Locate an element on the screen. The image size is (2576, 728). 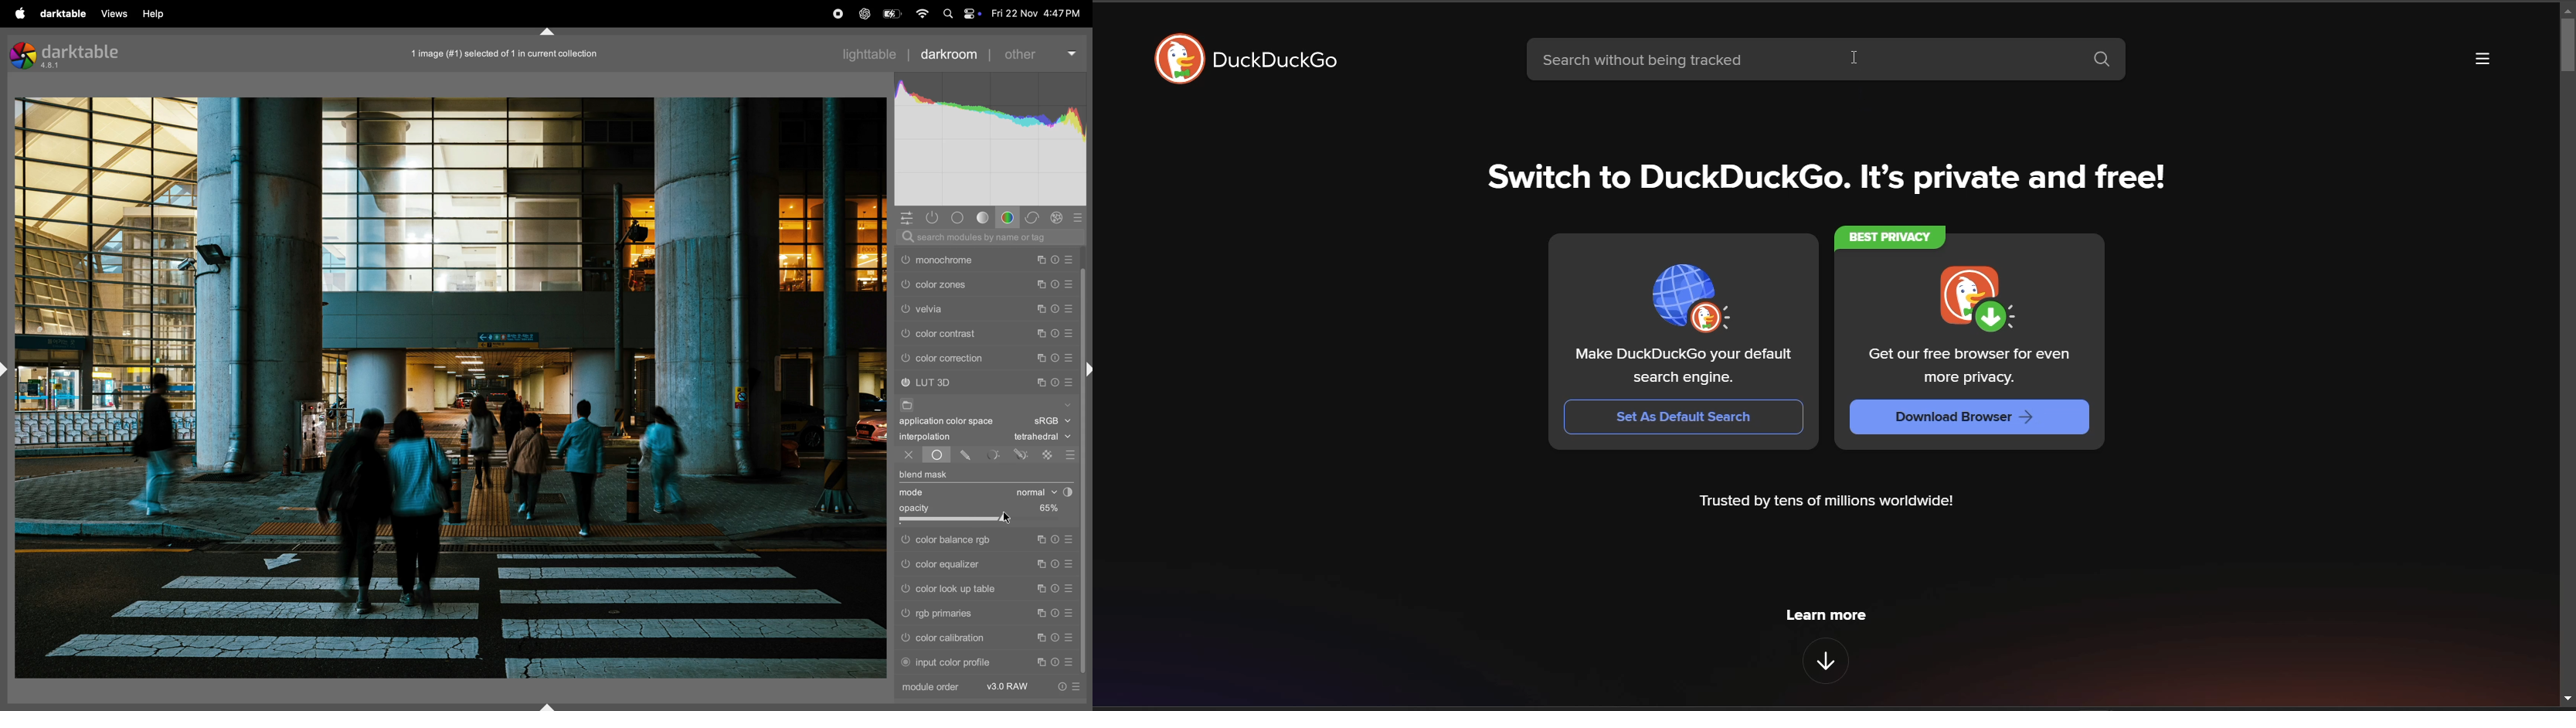
velvia switched off is located at coordinates (905, 332).